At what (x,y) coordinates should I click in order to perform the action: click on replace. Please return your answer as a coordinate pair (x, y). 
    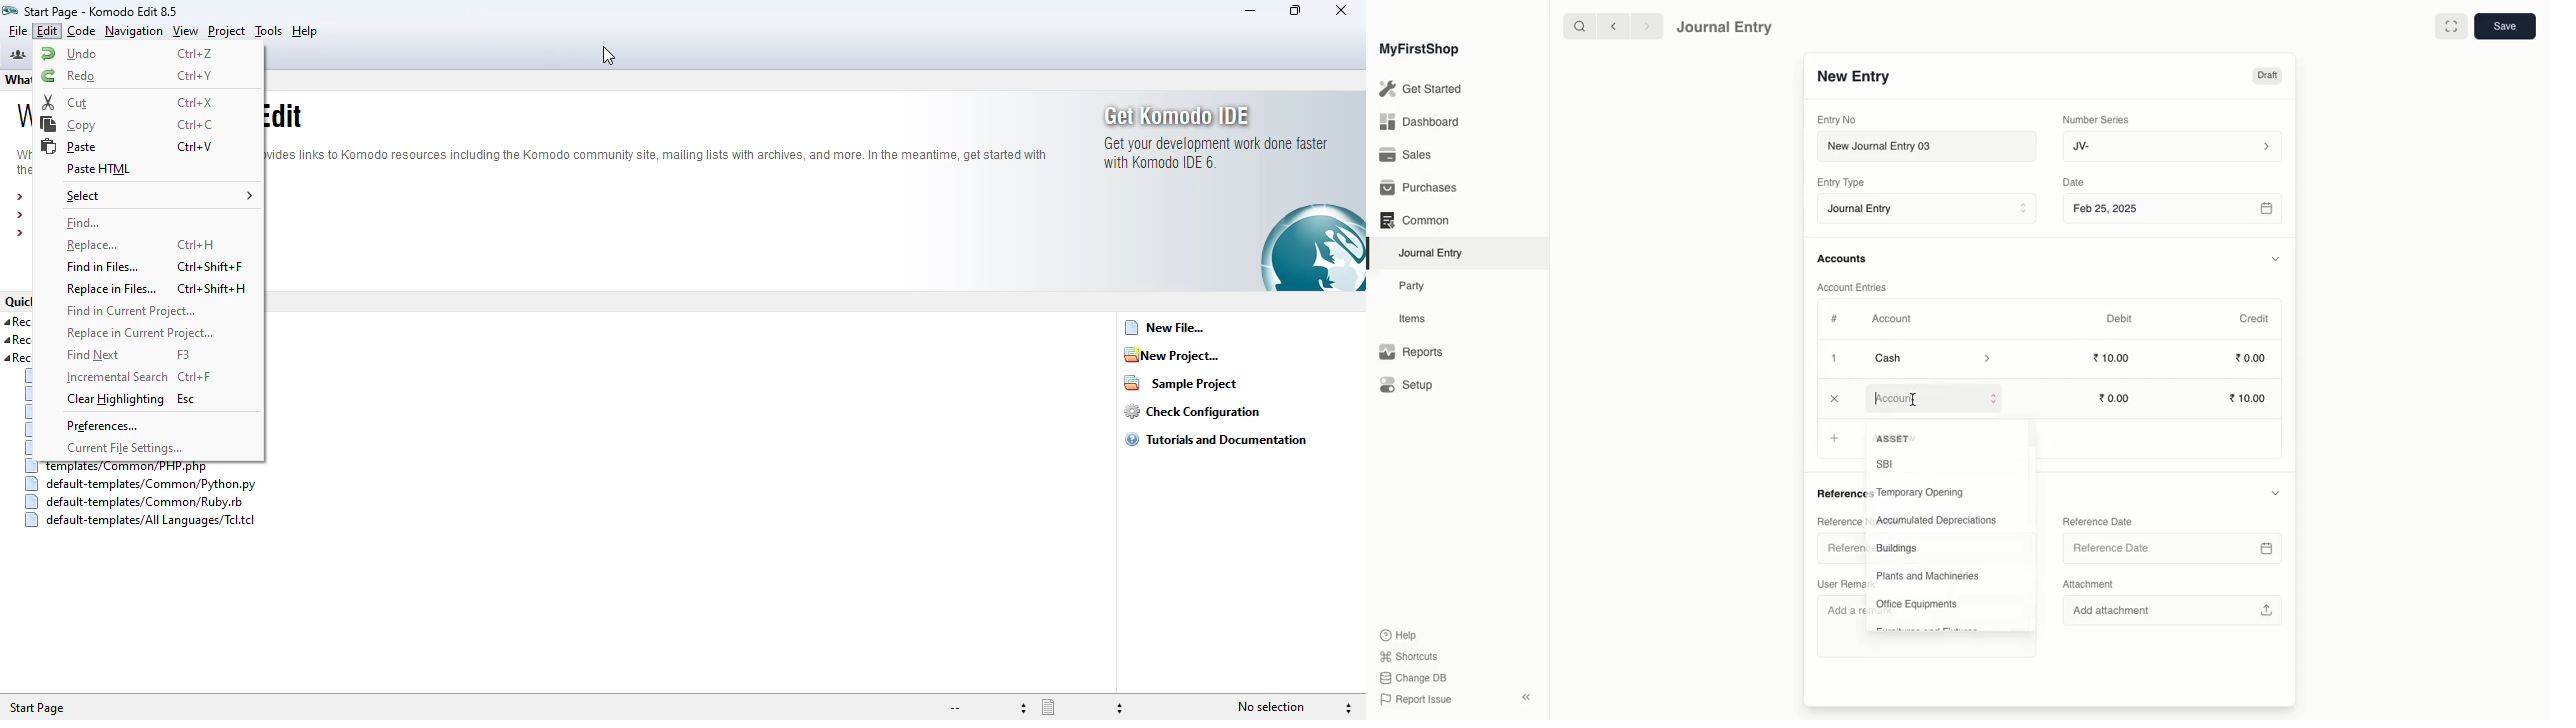
    Looking at the image, I should click on (91, 245).